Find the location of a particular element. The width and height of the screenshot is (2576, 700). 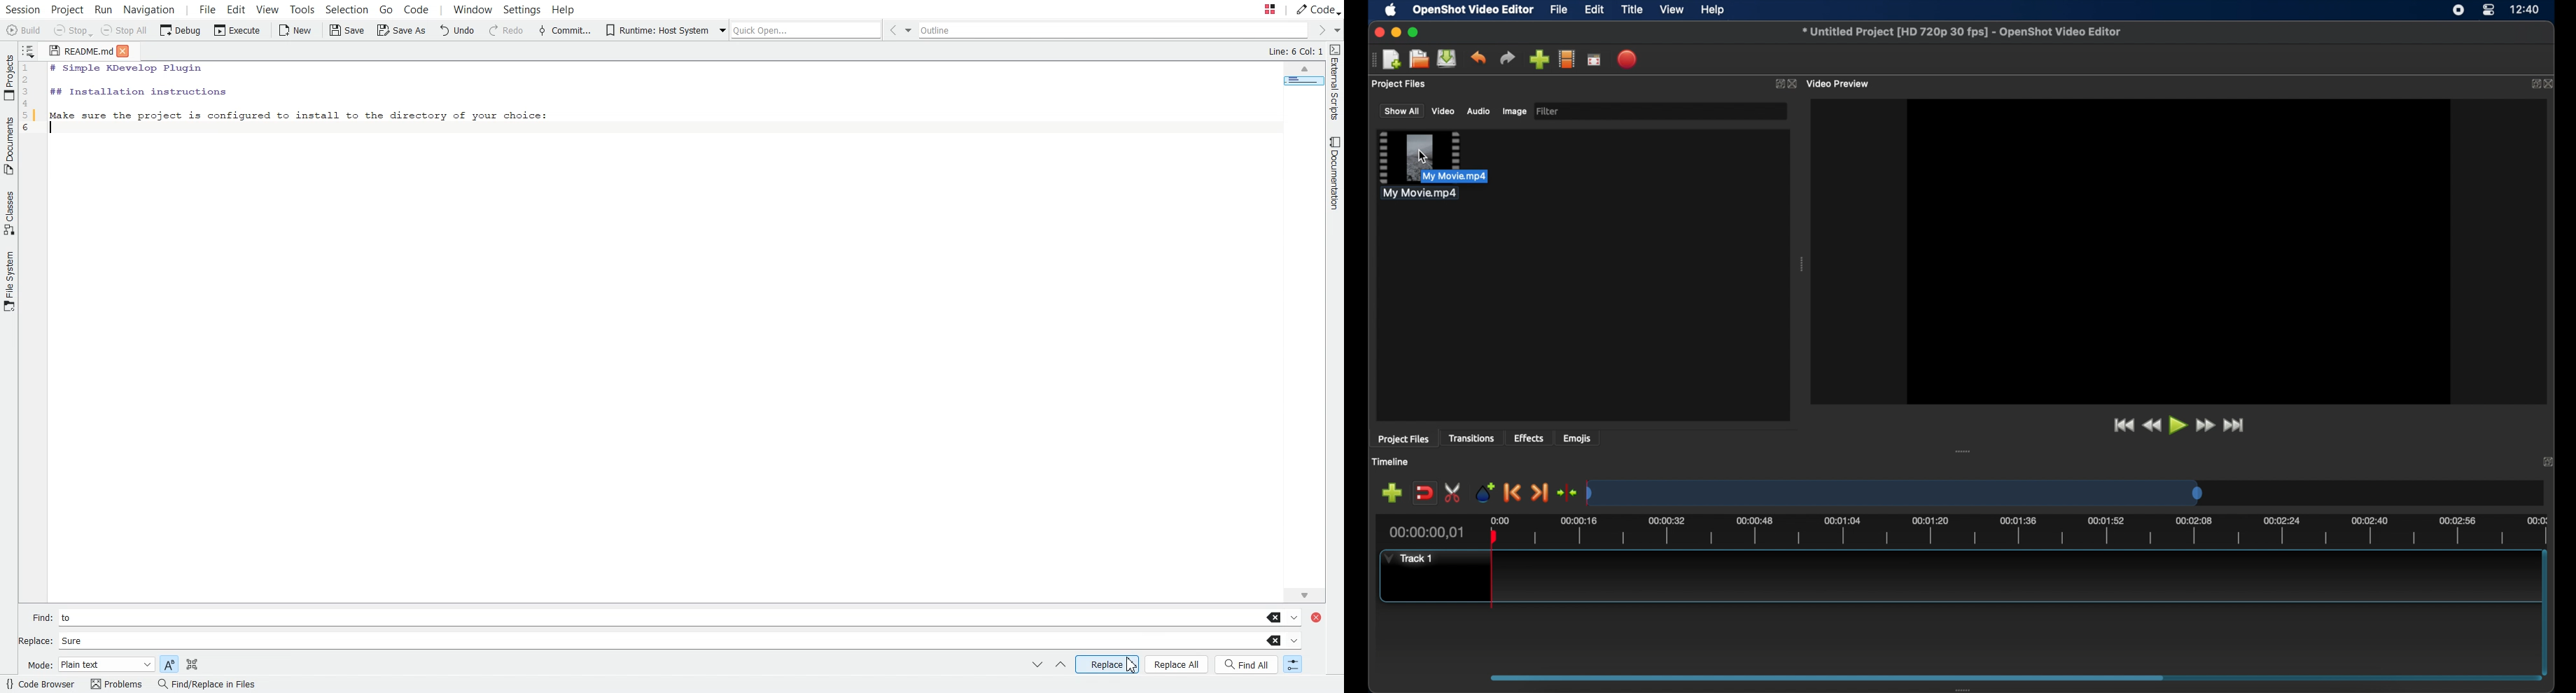

drag handle is located at coordinates (1372, 60).